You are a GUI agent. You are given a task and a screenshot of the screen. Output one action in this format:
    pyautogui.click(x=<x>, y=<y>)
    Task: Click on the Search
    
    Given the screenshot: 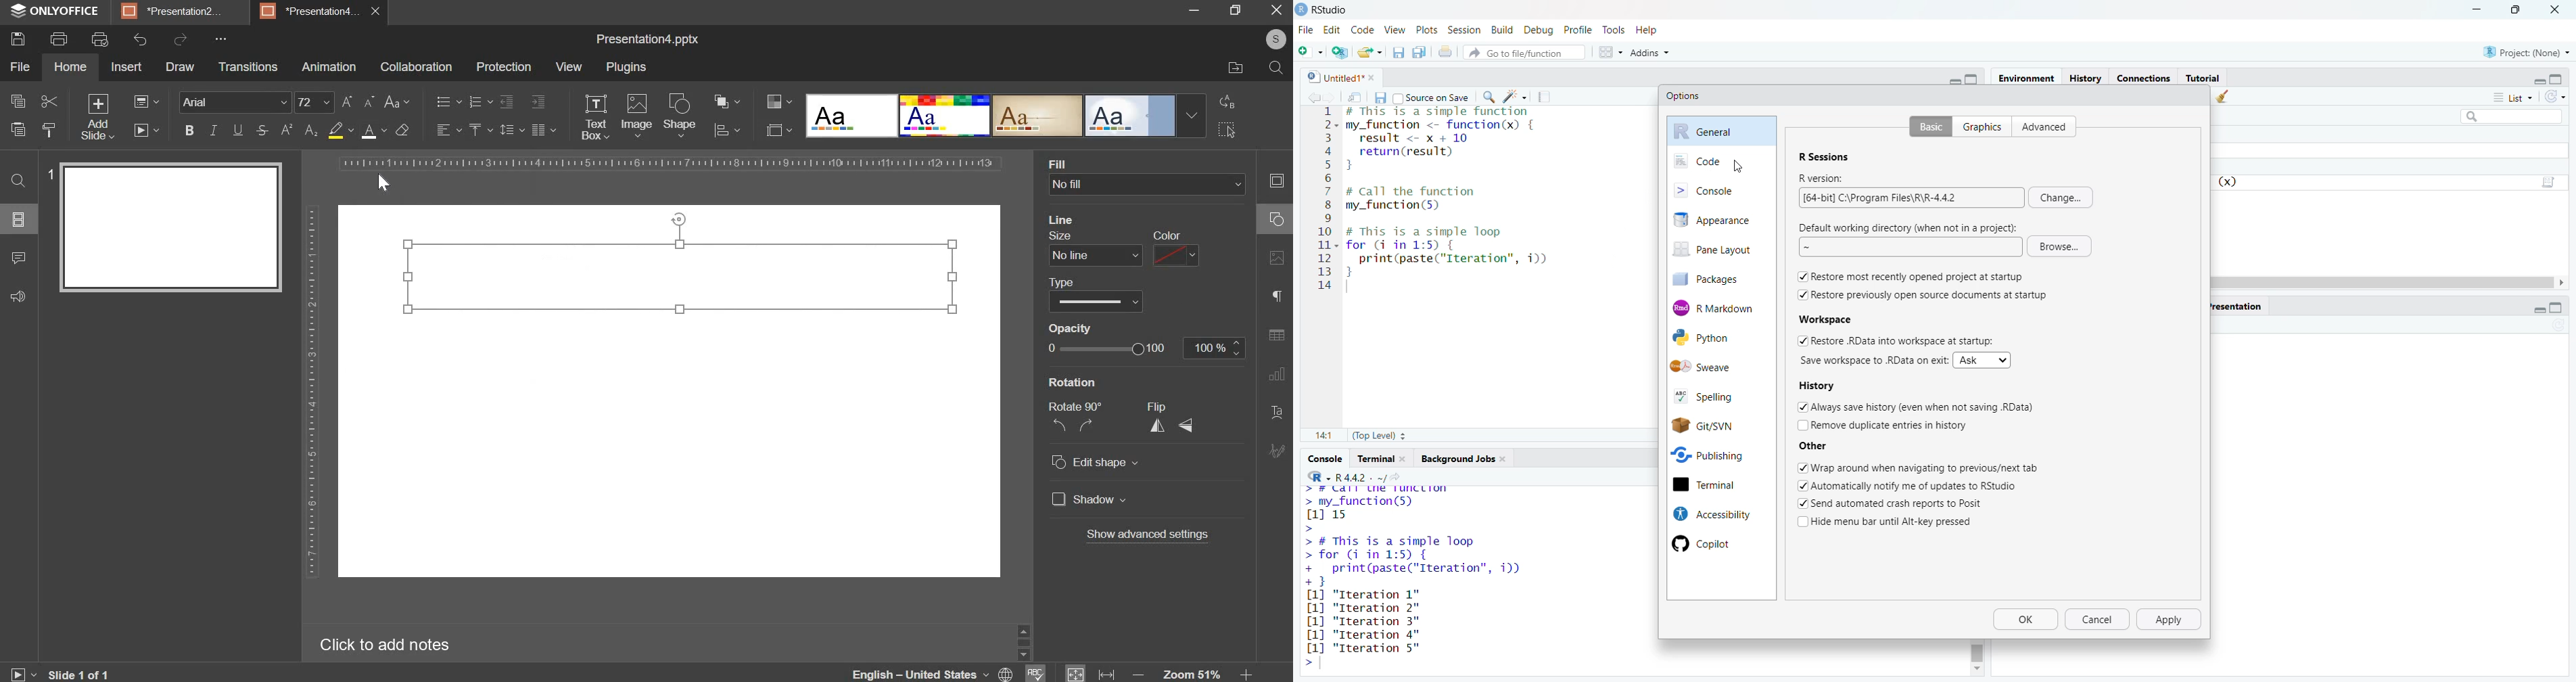 What is the action you would take?
    pyautogui.click(x=1275, y=69)
    